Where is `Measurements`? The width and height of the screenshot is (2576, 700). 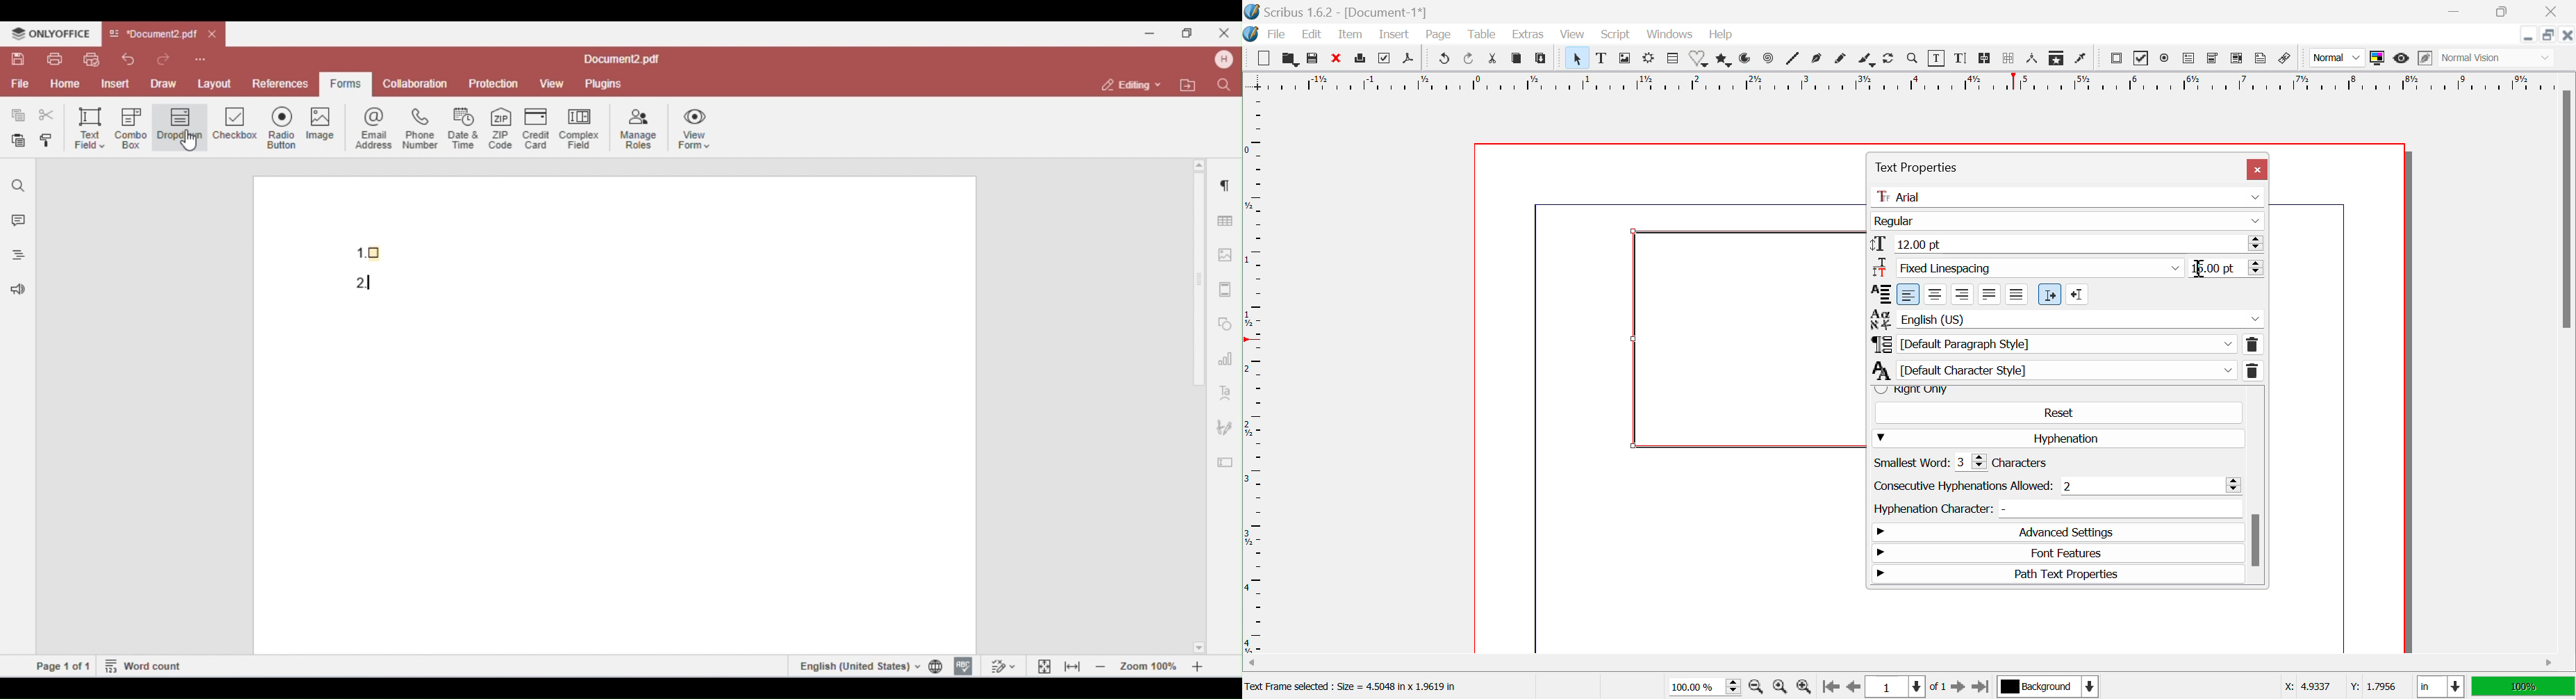
Measurements is located at coordinates (2035, 59).